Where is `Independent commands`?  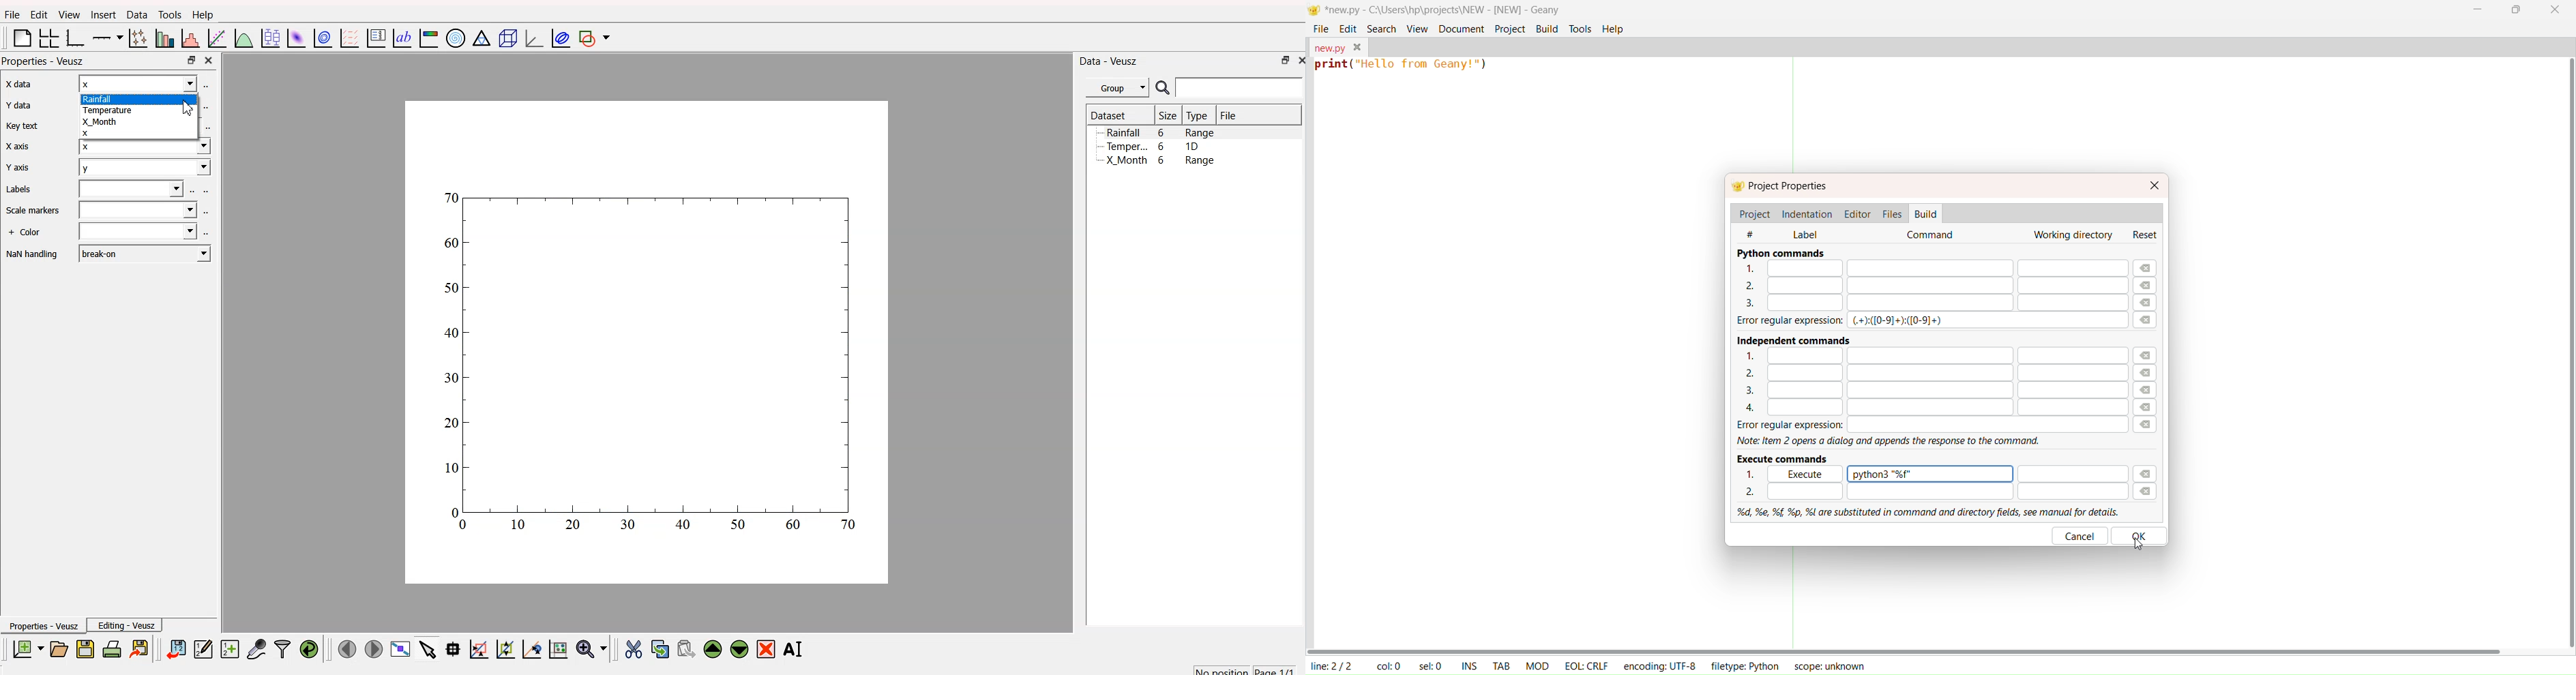
Independent commands is located at coordinates (1788, 338).